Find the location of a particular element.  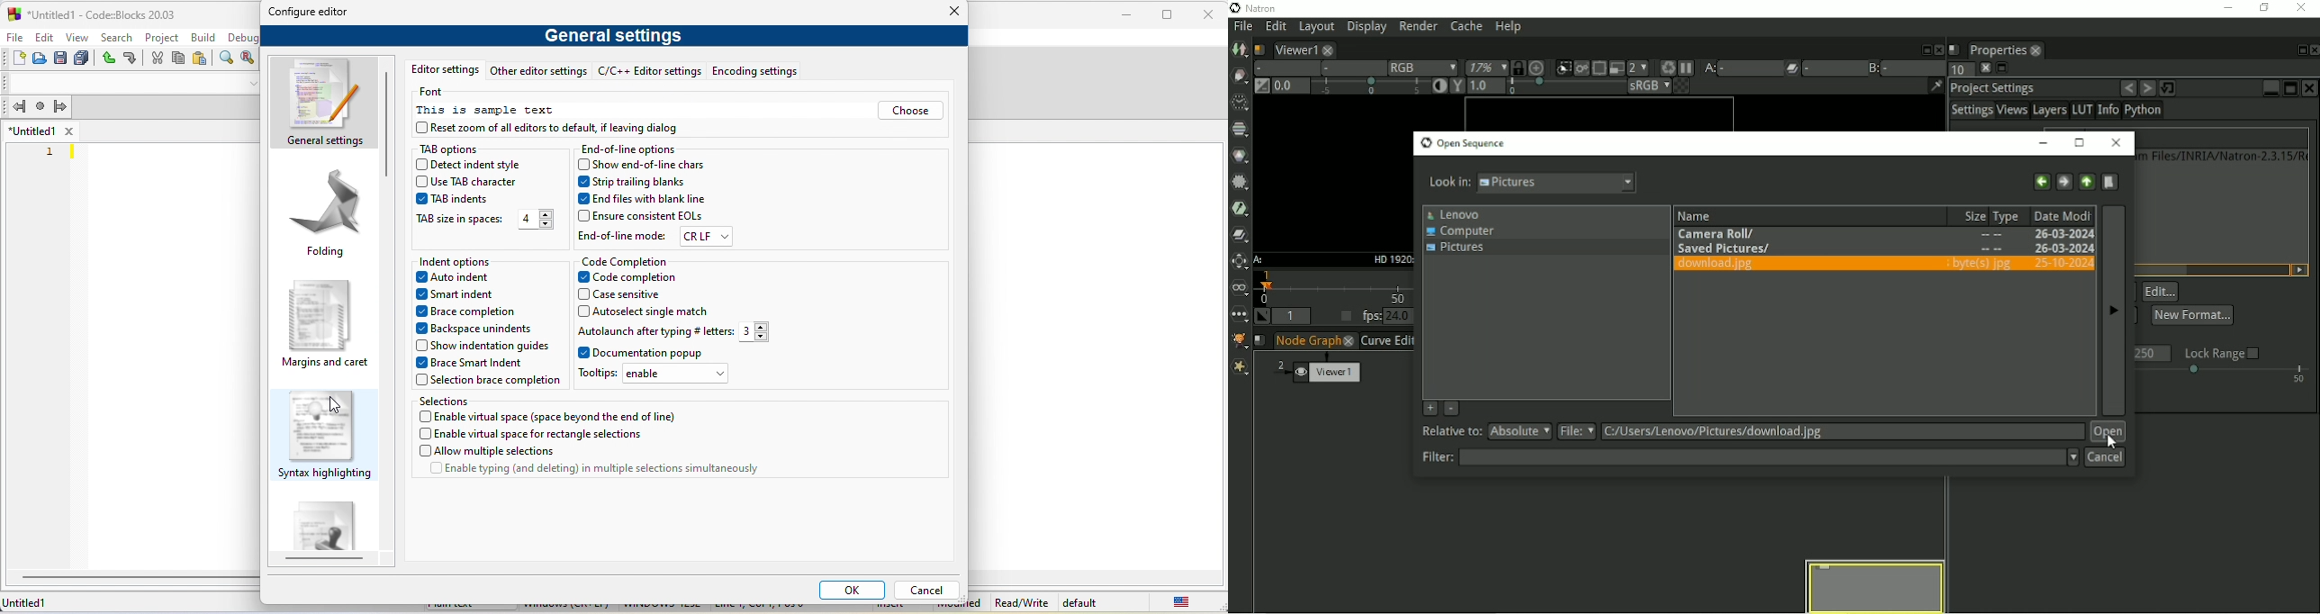

Relative to is located at coordinates (1488, 432).